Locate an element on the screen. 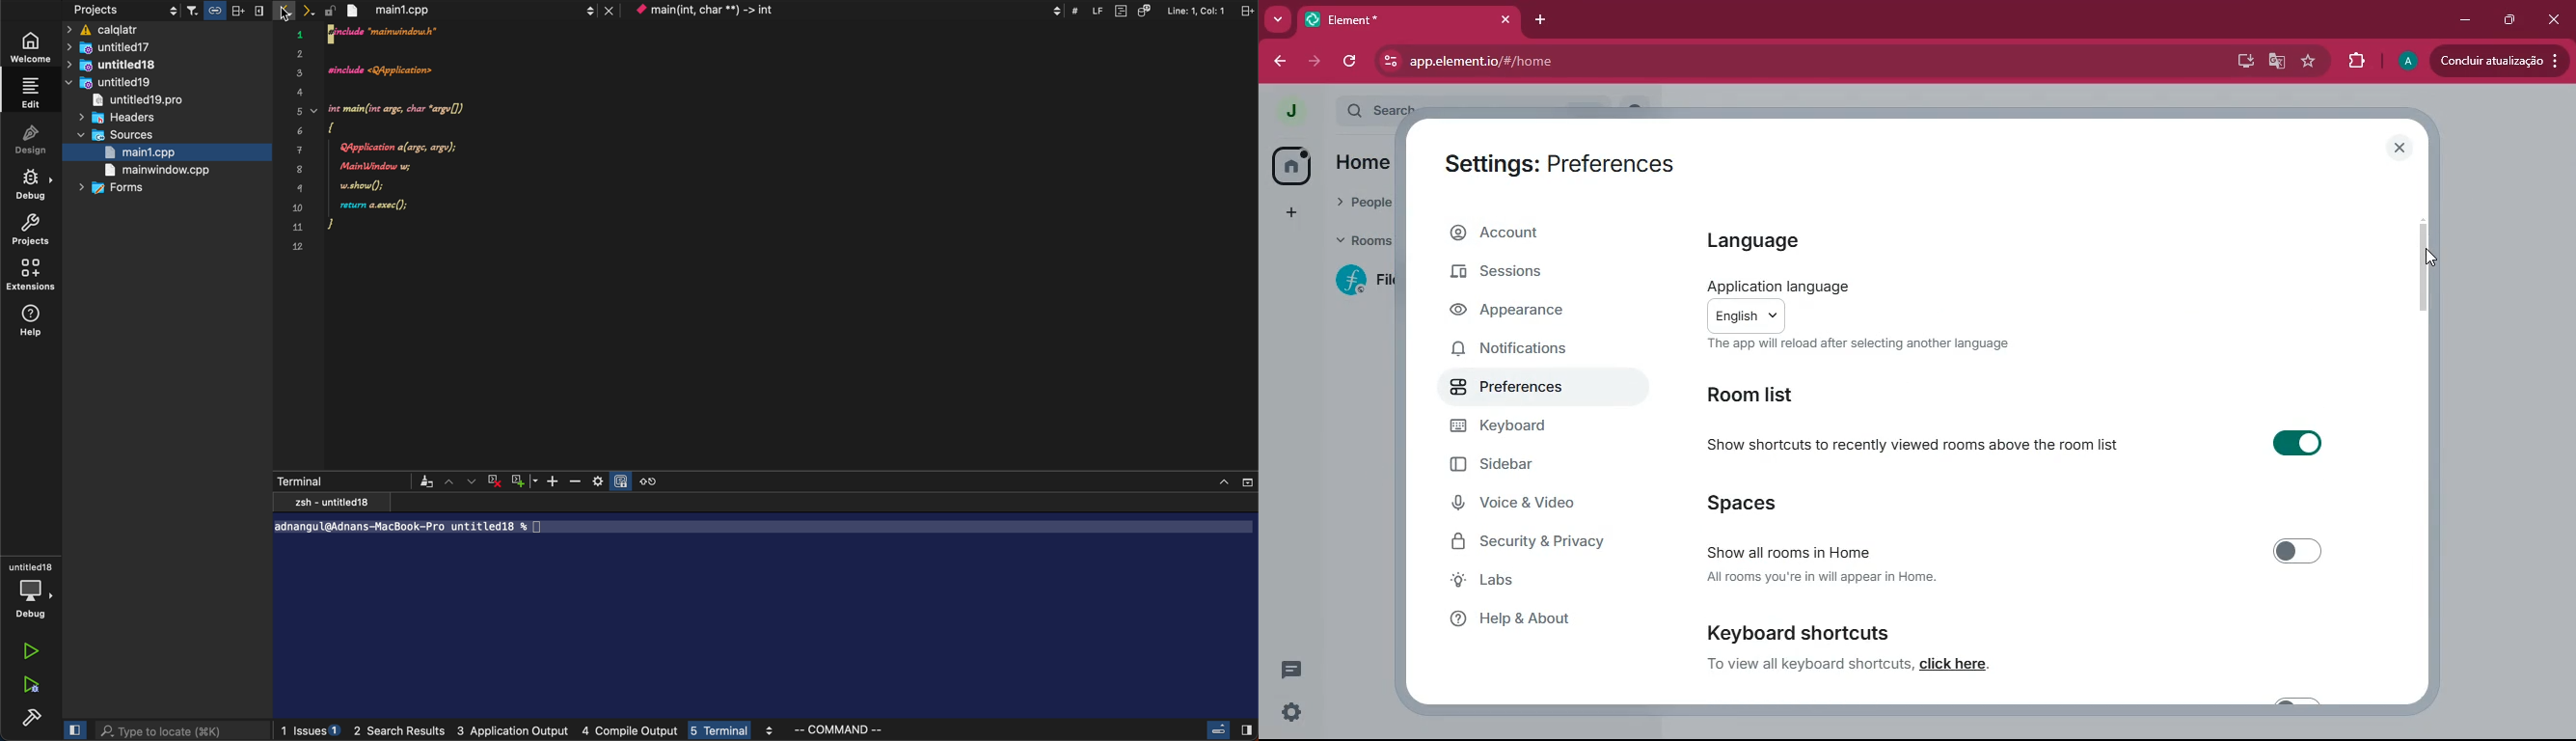 Image resolution: width=2576 pixels, height=756 pixels. spaces is located at coordinates (1763, 506).